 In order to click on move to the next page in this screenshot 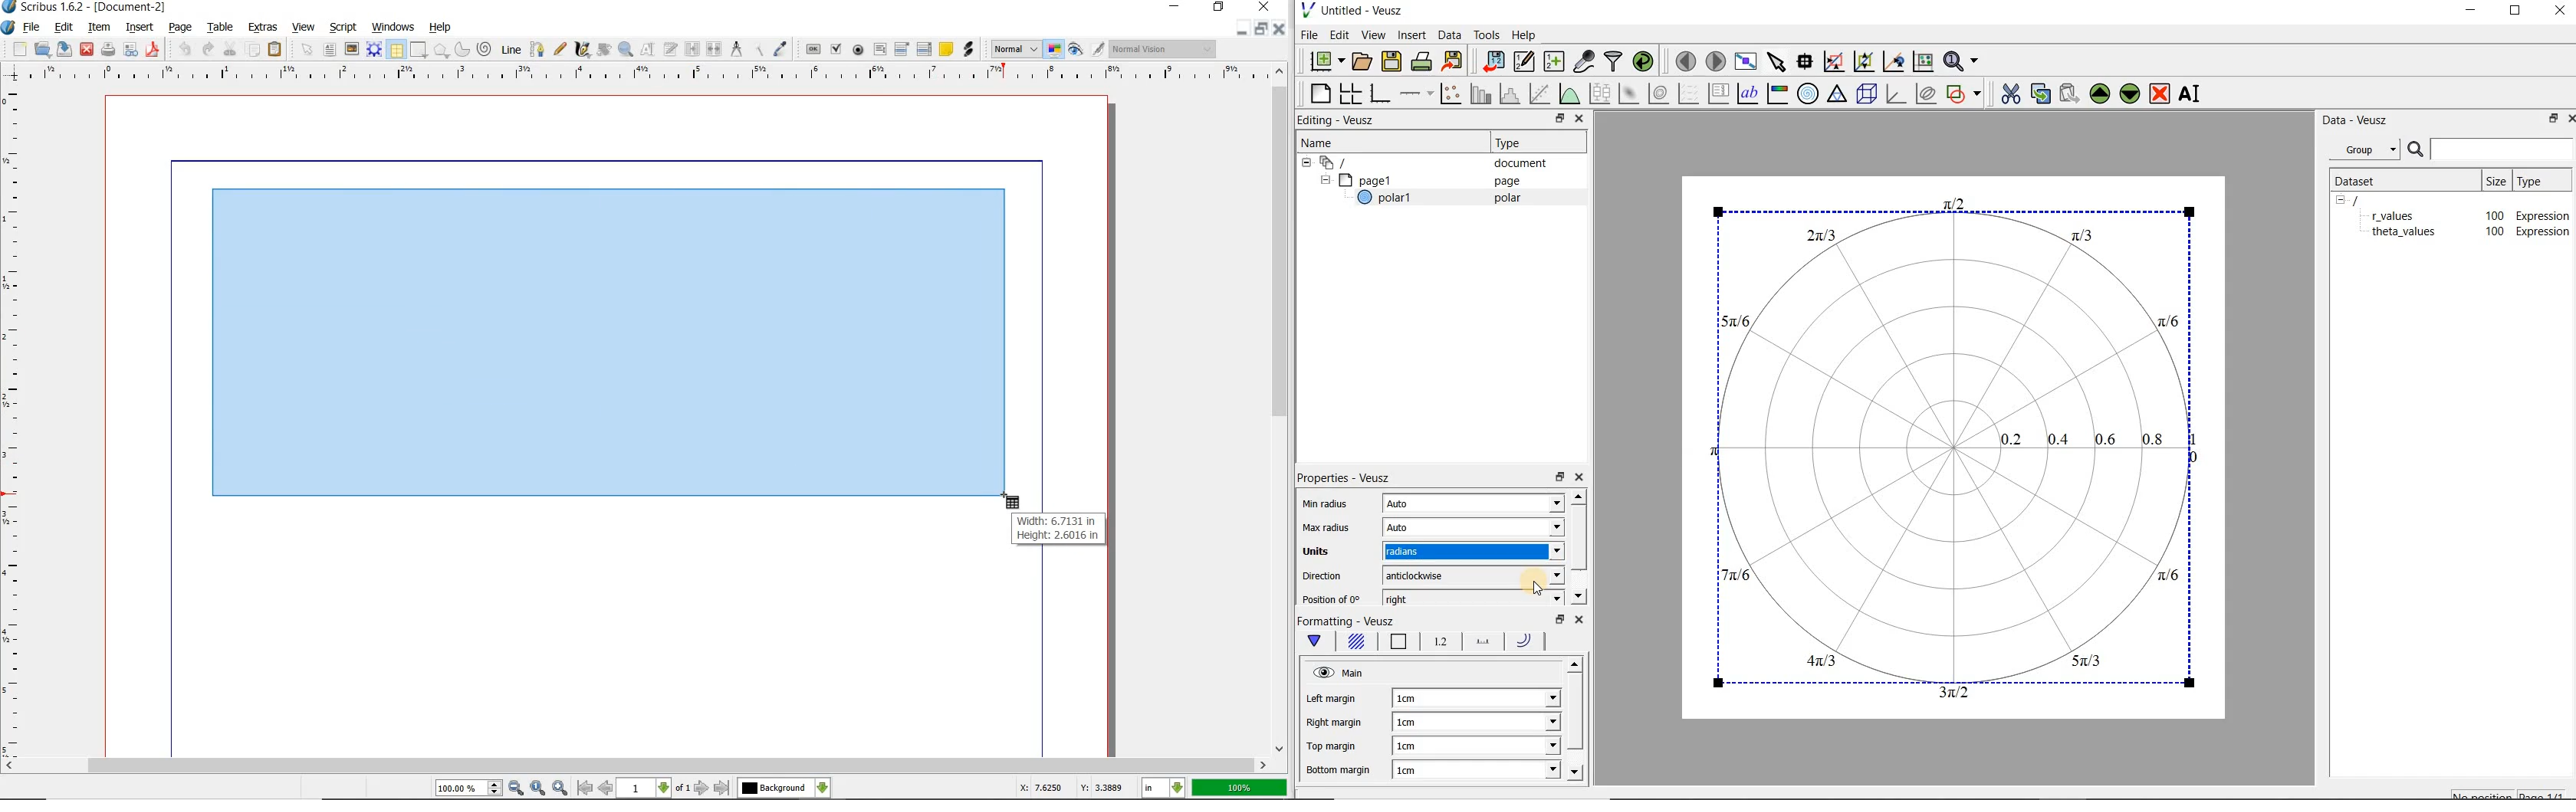, I will do `click(1716, 61)`.